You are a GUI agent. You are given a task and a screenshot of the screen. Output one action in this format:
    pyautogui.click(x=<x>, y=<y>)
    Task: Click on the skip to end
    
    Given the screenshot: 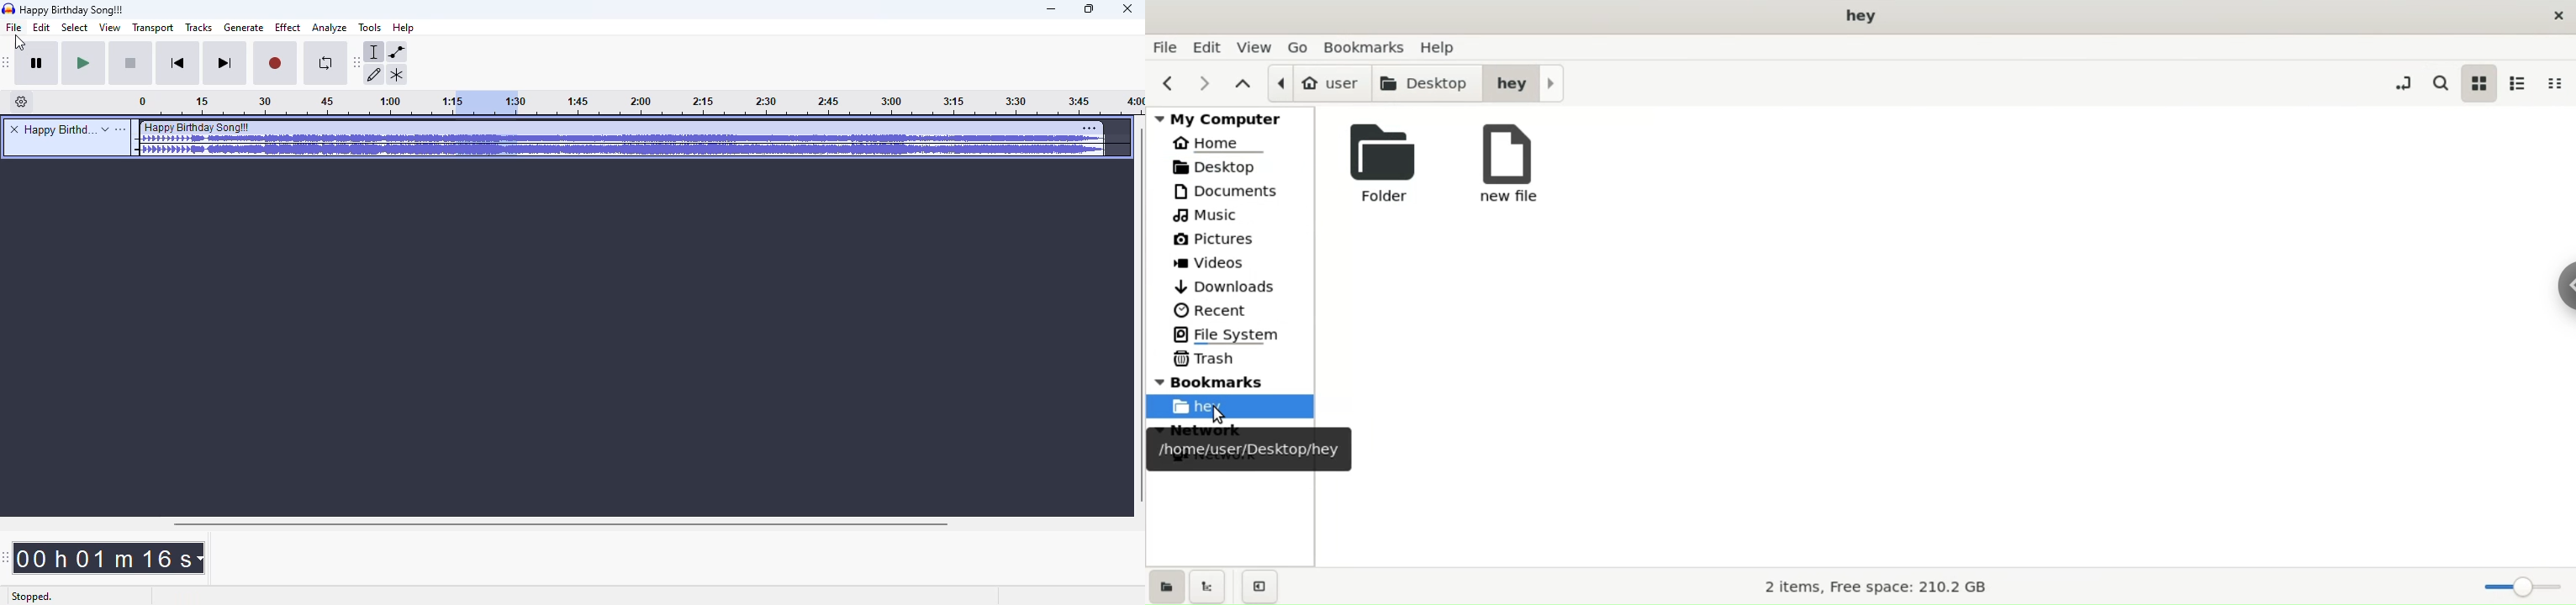 What is the action you would take?
    pyautogui.click(x=225, y=64)
    